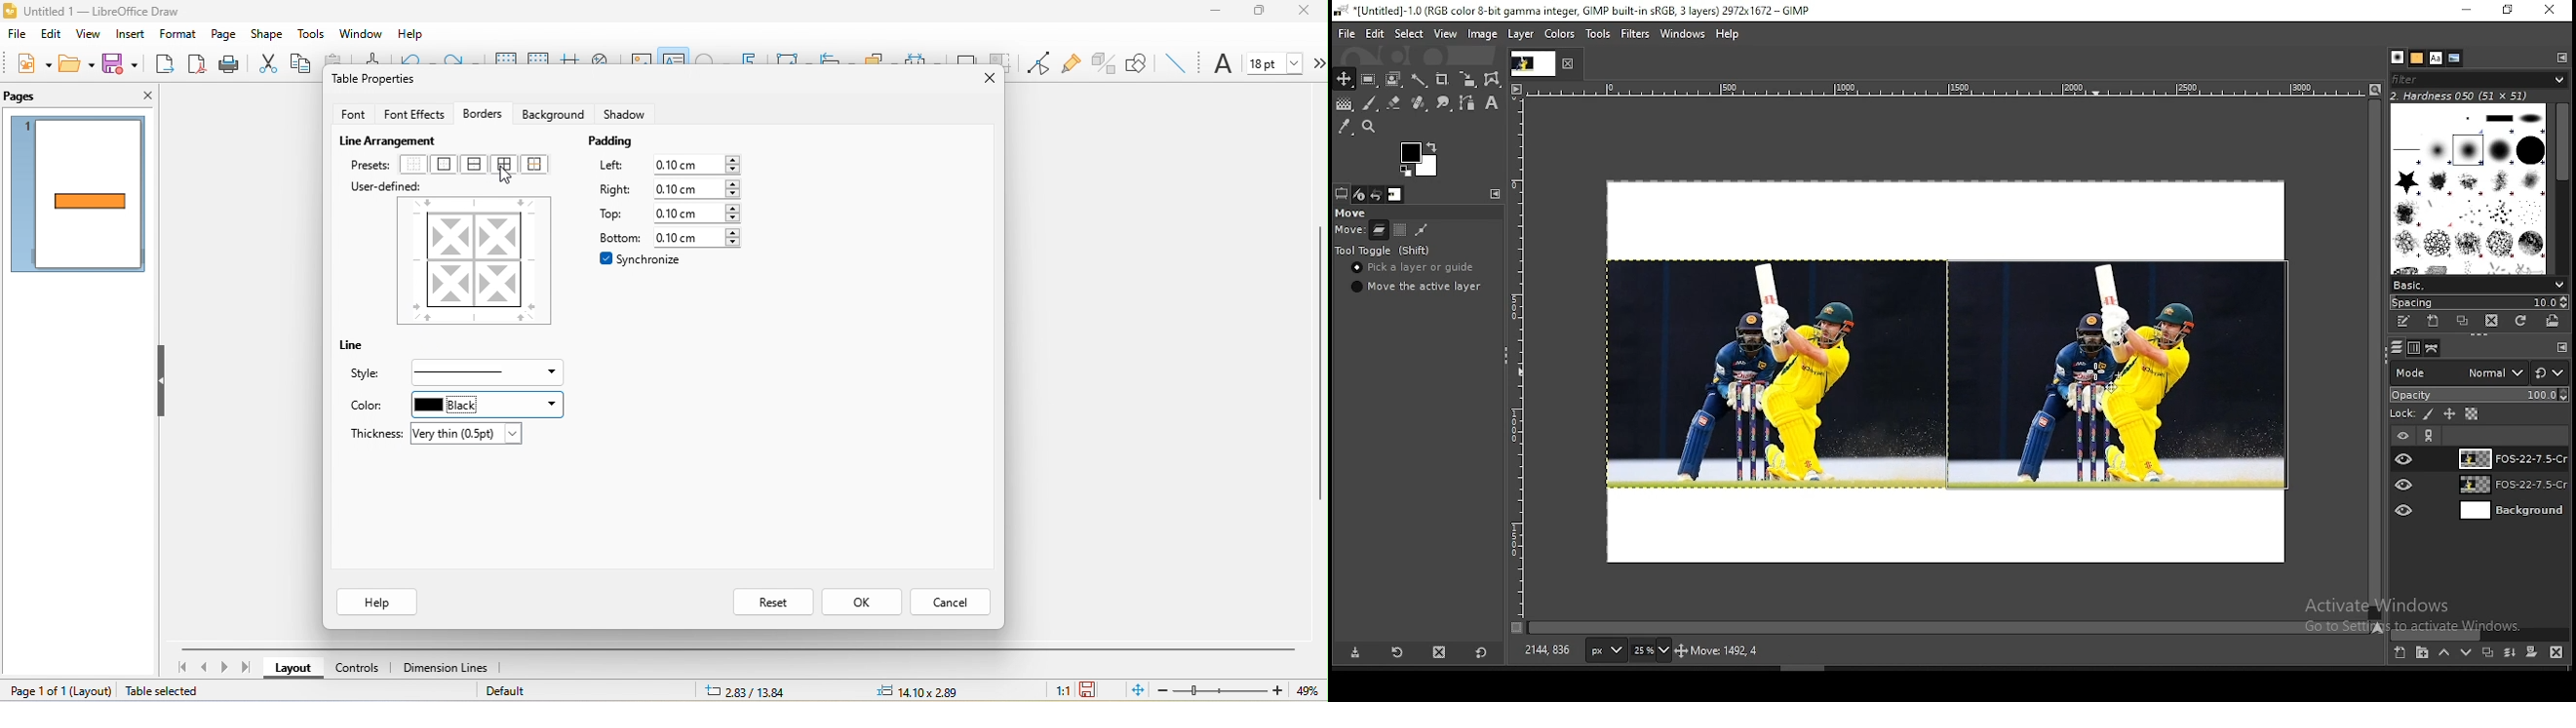 The height and width of the screenshot is (728, 2576). Describe the element at coordinates (1492, 79) in the screenshot. I see `wrap transform` at that location.